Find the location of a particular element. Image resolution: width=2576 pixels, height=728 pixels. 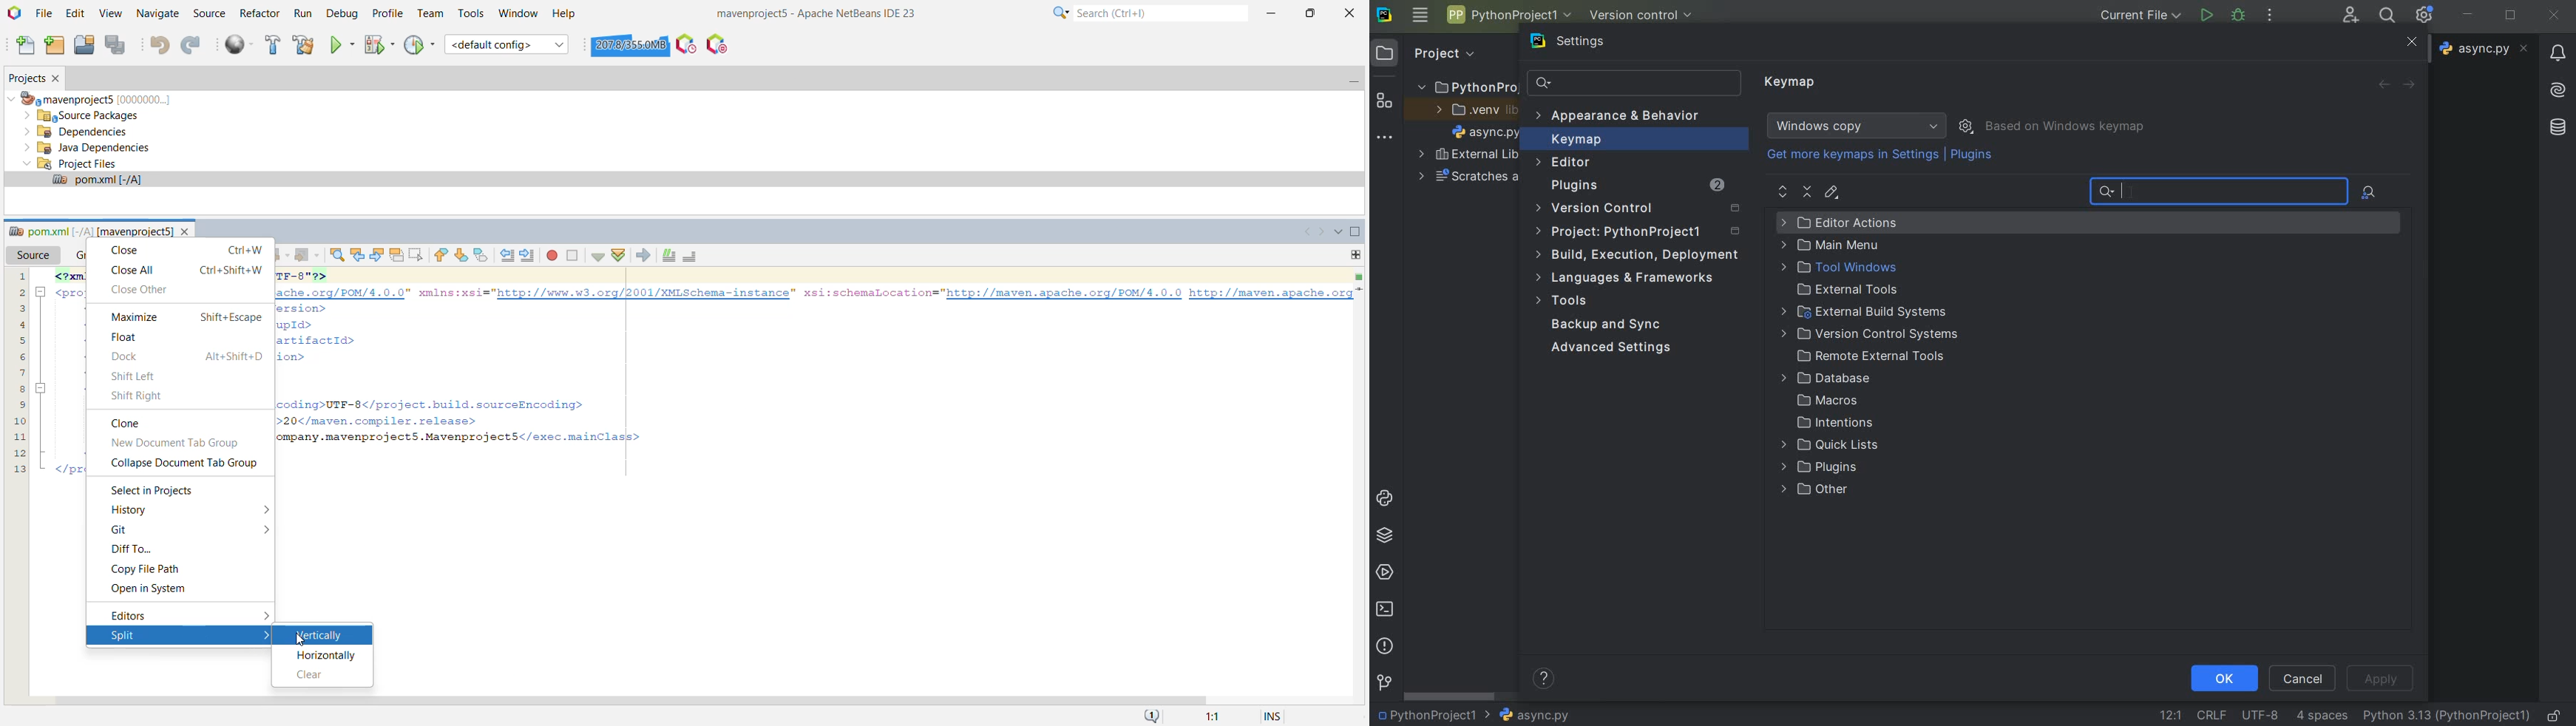

Run All is located at coordinates (239, 45).